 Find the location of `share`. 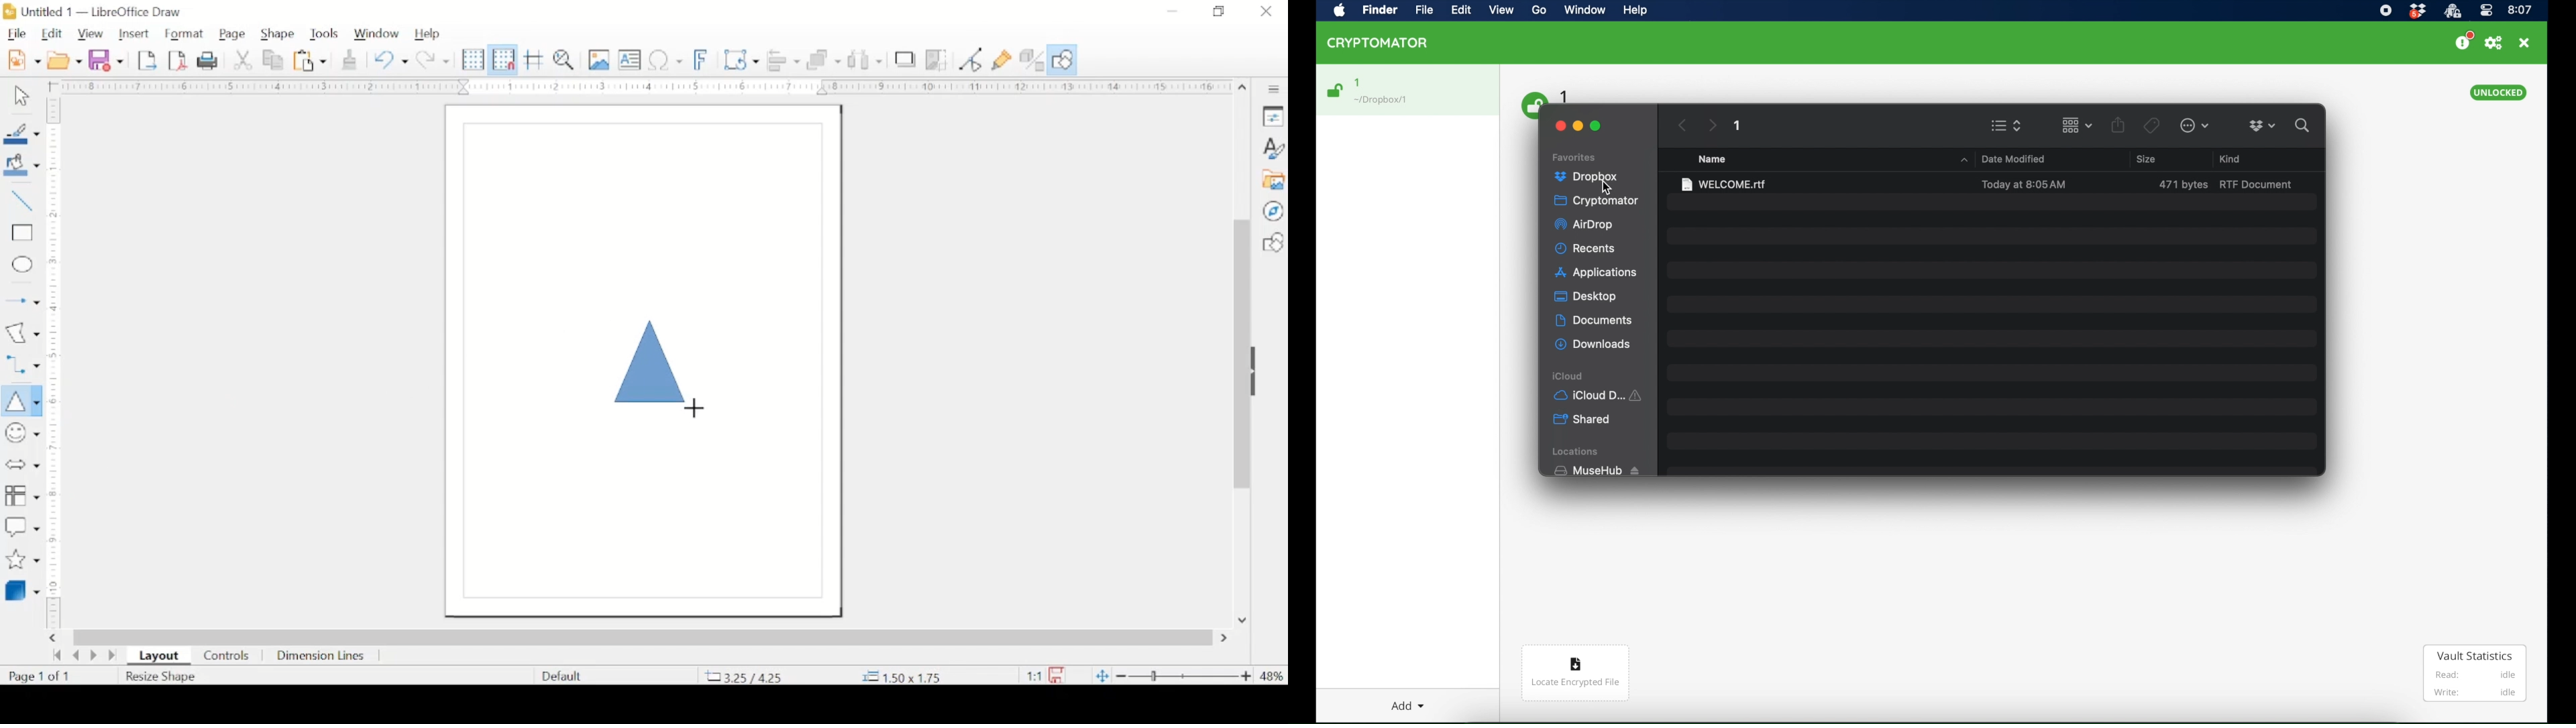

share is located at coordinates (2118, 124).